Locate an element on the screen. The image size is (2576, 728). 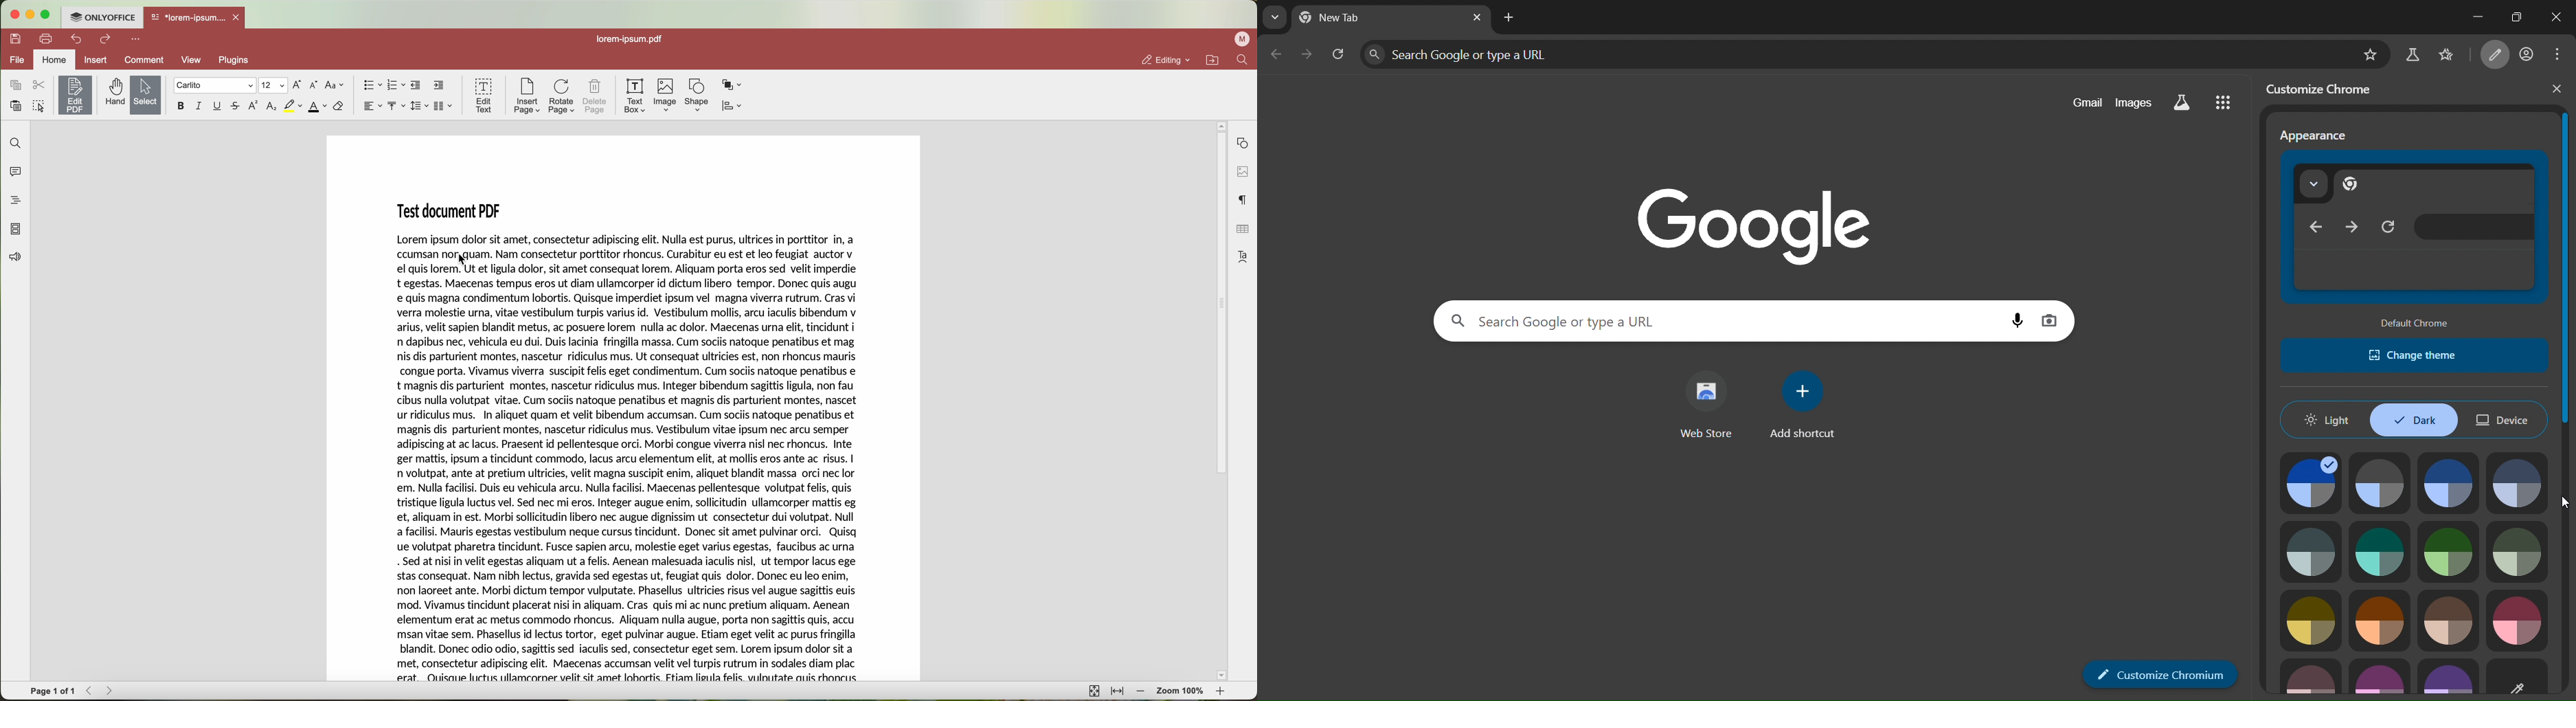
text box is located at coordinates (635, 97).